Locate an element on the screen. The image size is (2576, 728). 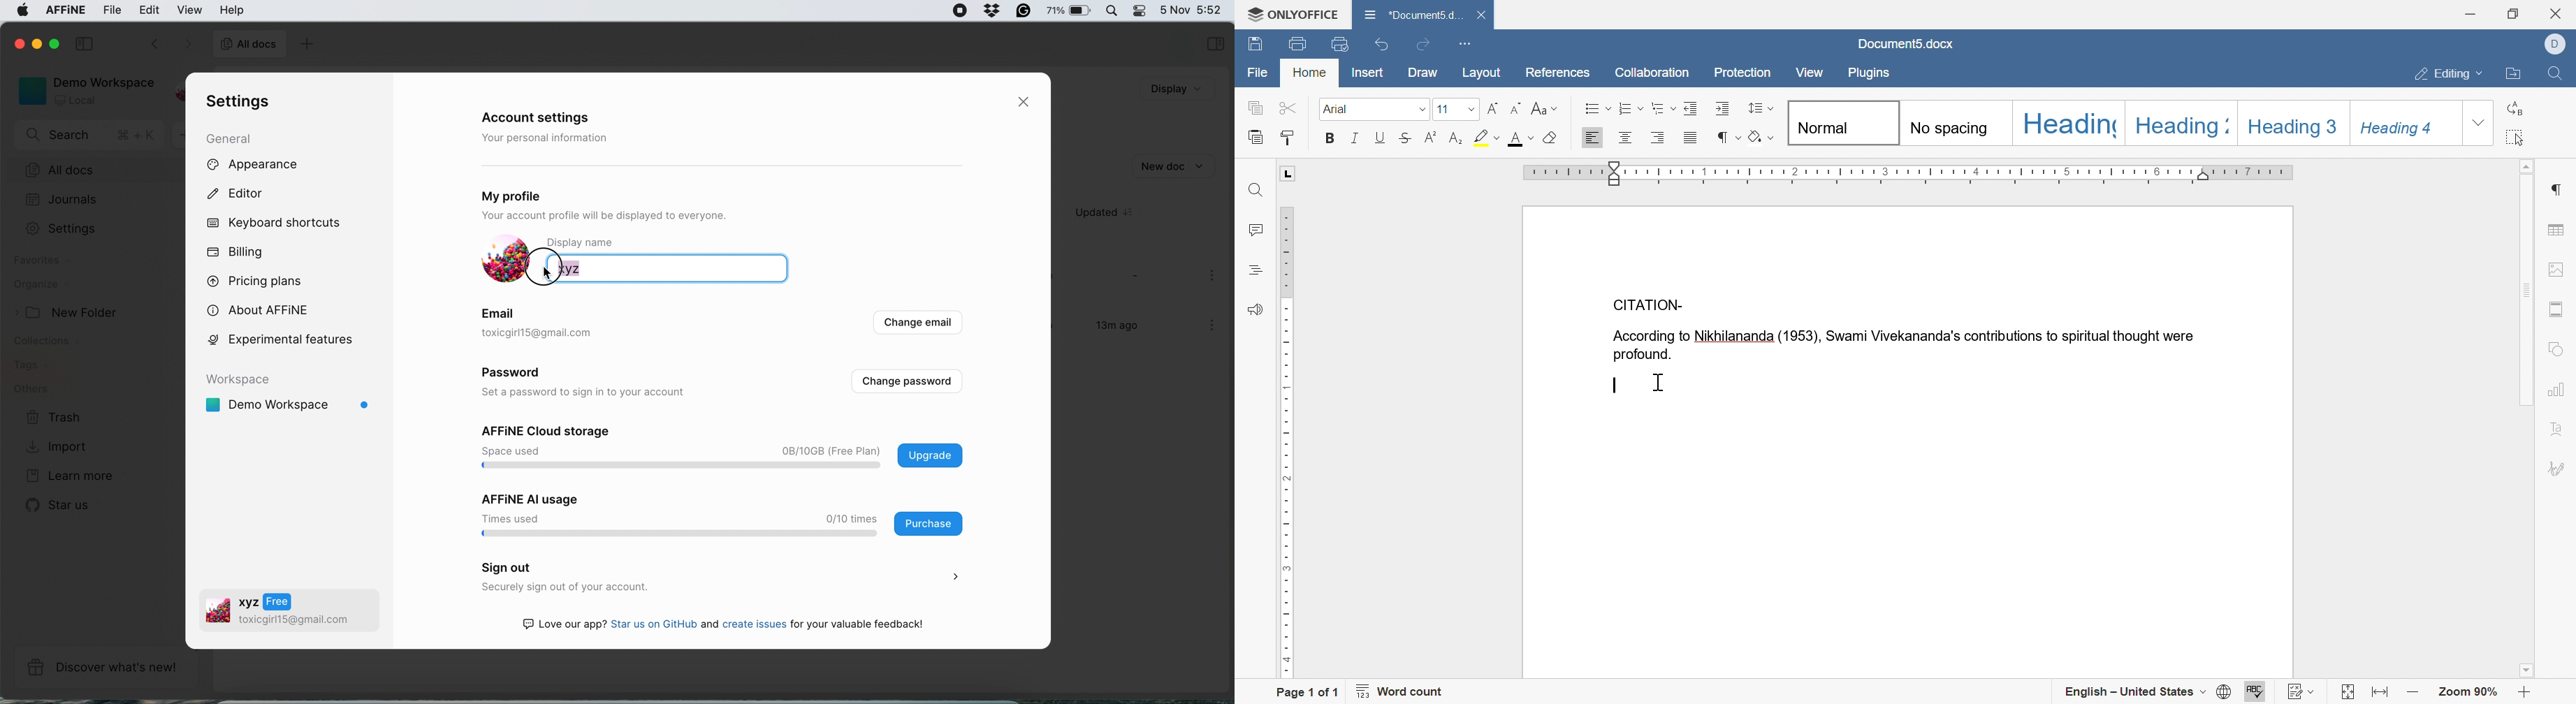
restore down is located at coordinates (2513, 12).